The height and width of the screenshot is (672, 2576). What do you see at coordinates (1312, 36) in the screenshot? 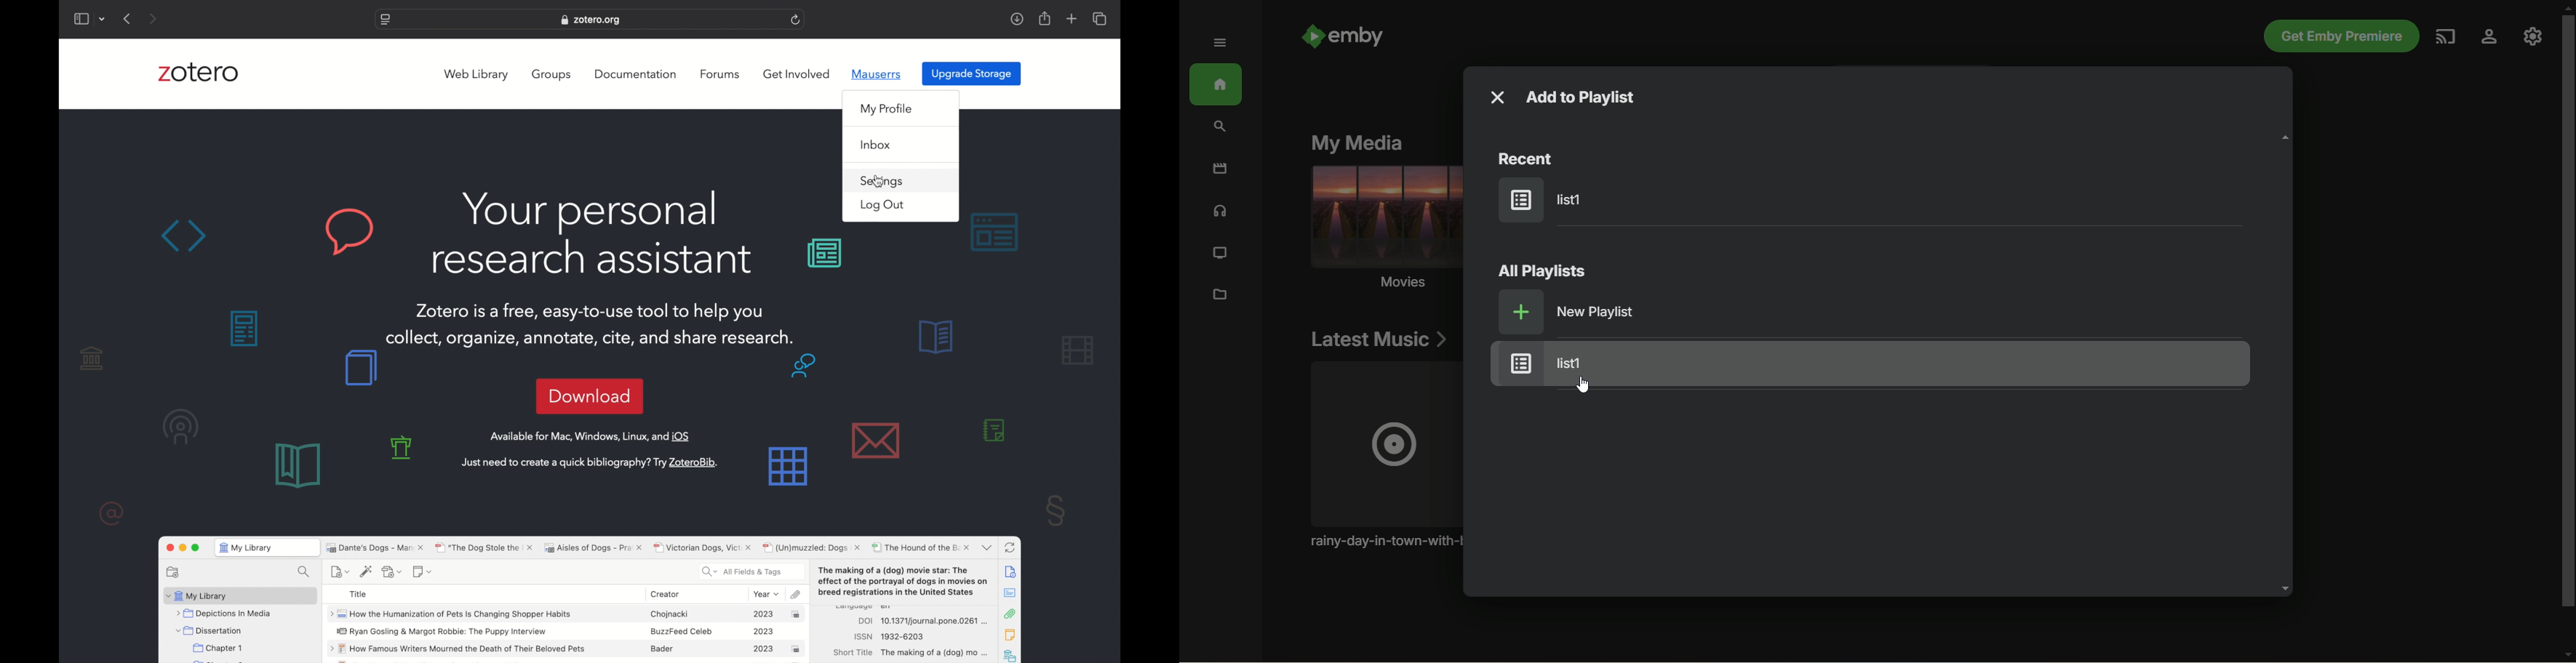
I see `Emby logo` at bounding box center [1312, 36].